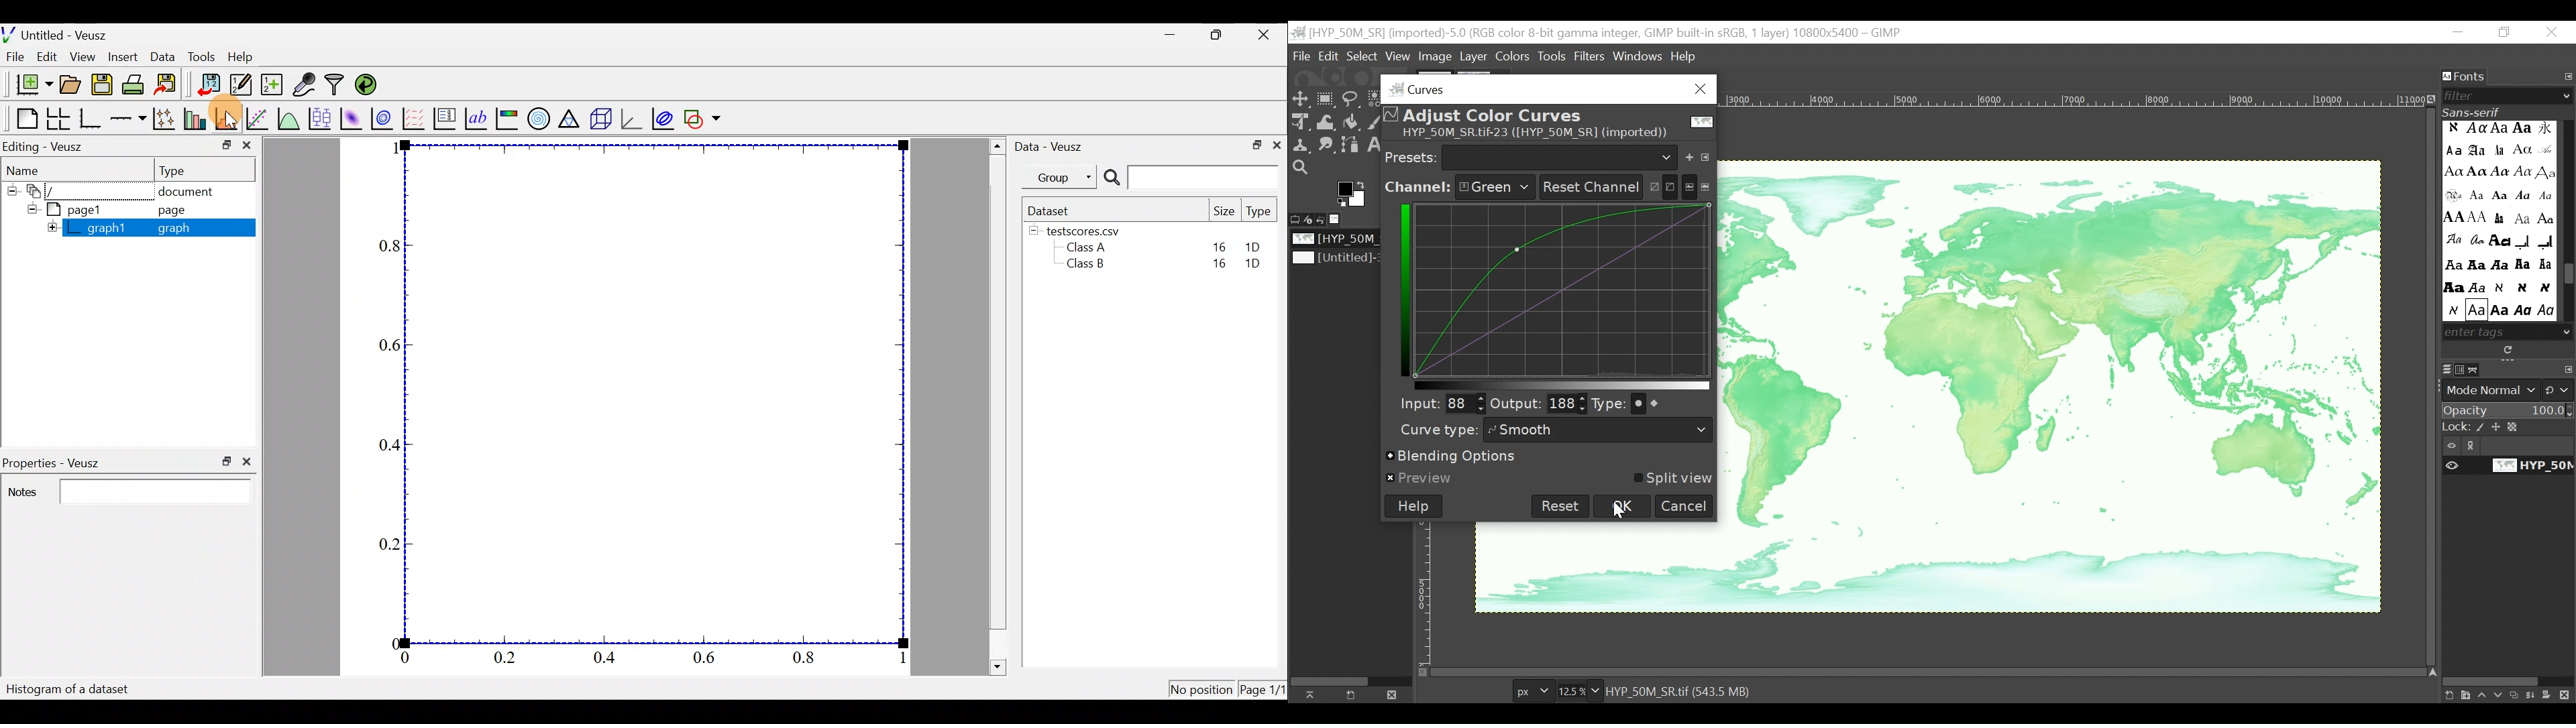 Image resolution: width=2576 pixels, height=728 pixels. What do you see at coordinates (1684, 58) in the screenshot?
I see `Help` at bounding box center [1684, 58].